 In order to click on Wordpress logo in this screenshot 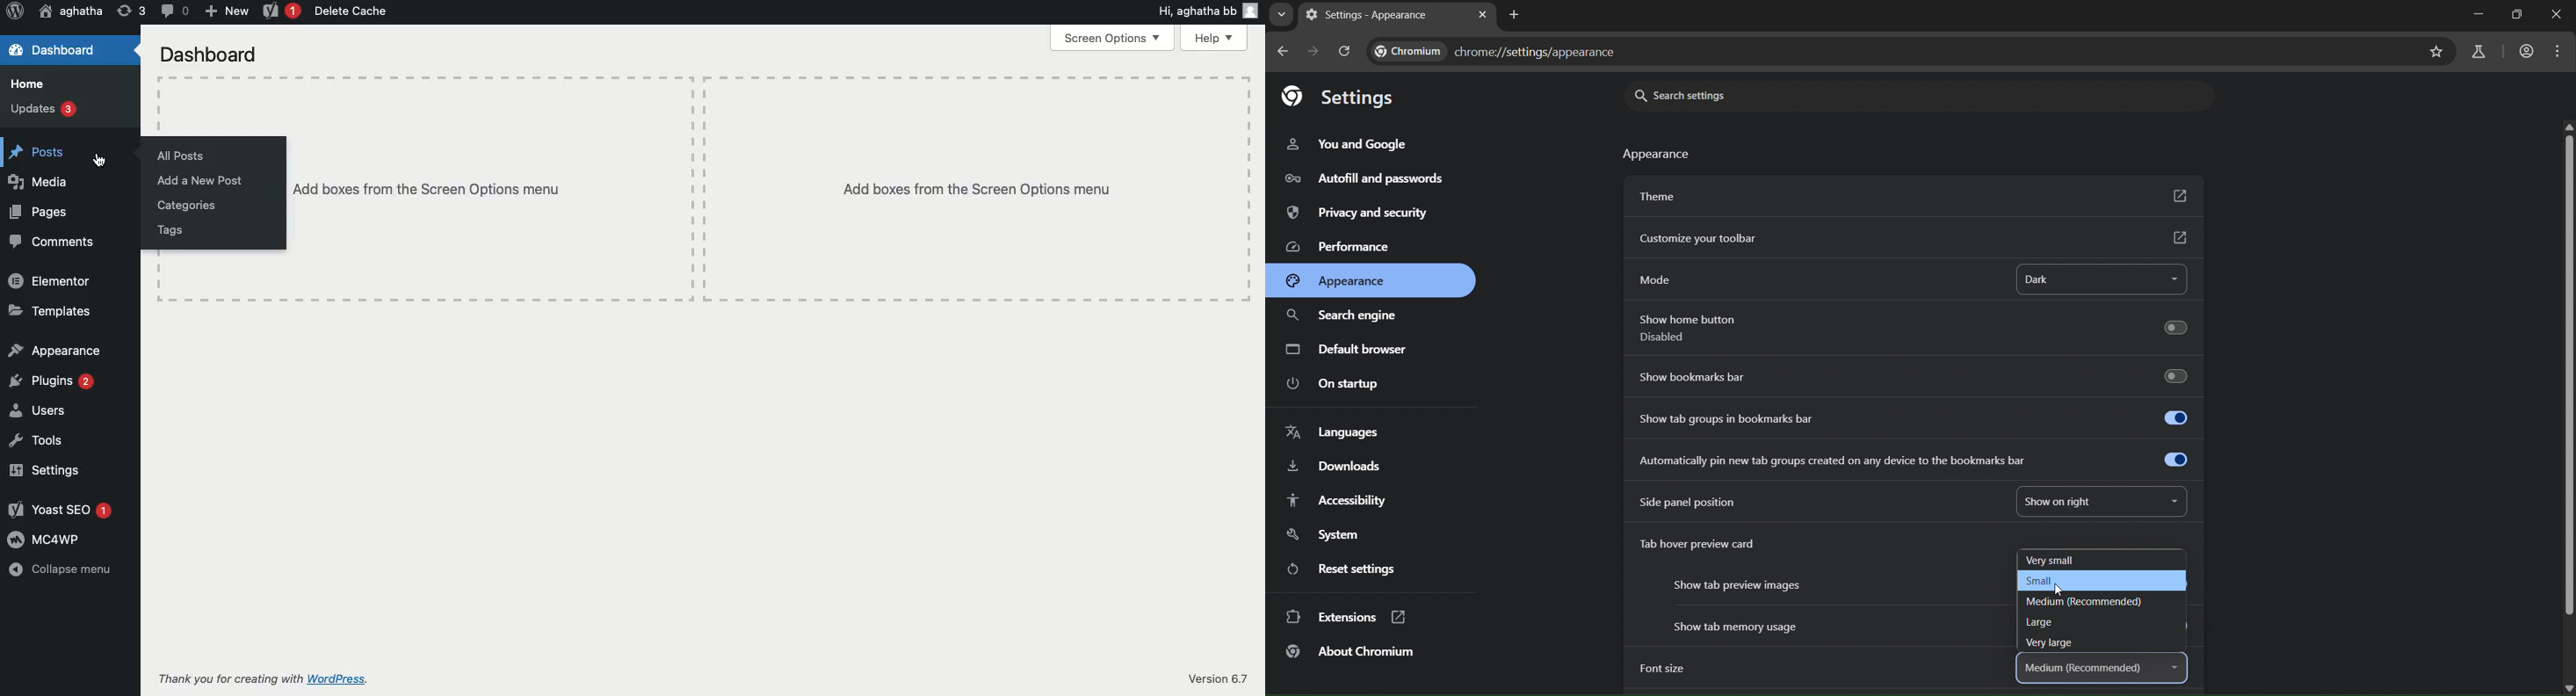, I will do `click(13, 11)`.